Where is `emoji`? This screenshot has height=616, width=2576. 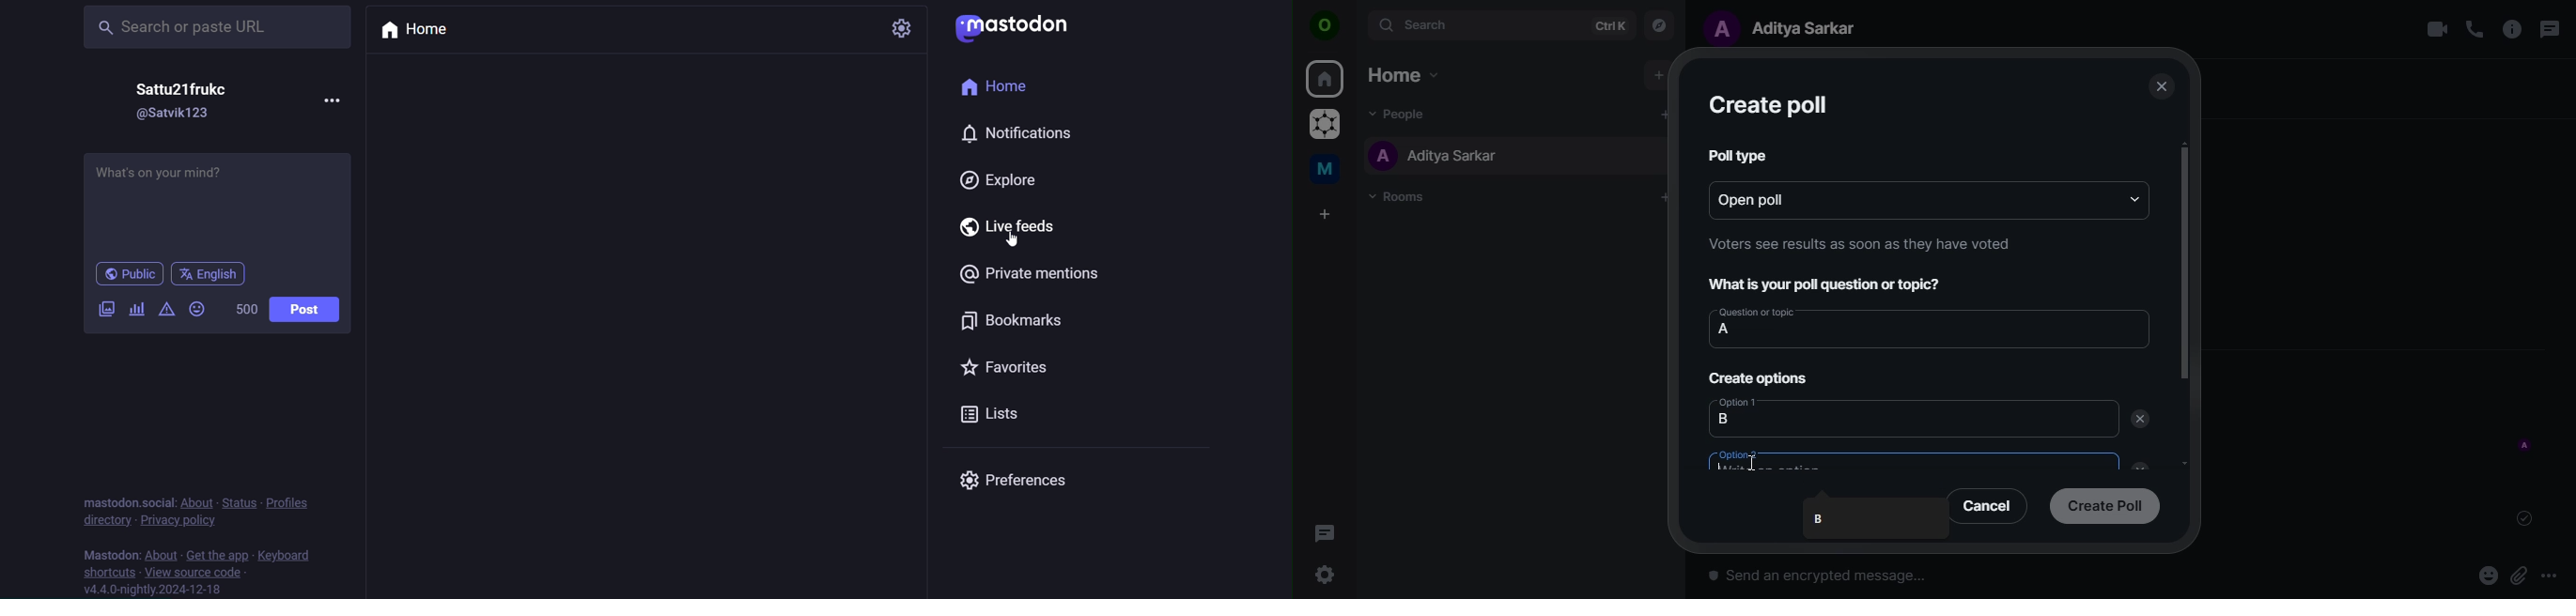 emoji is located at coordinates (195, 308).